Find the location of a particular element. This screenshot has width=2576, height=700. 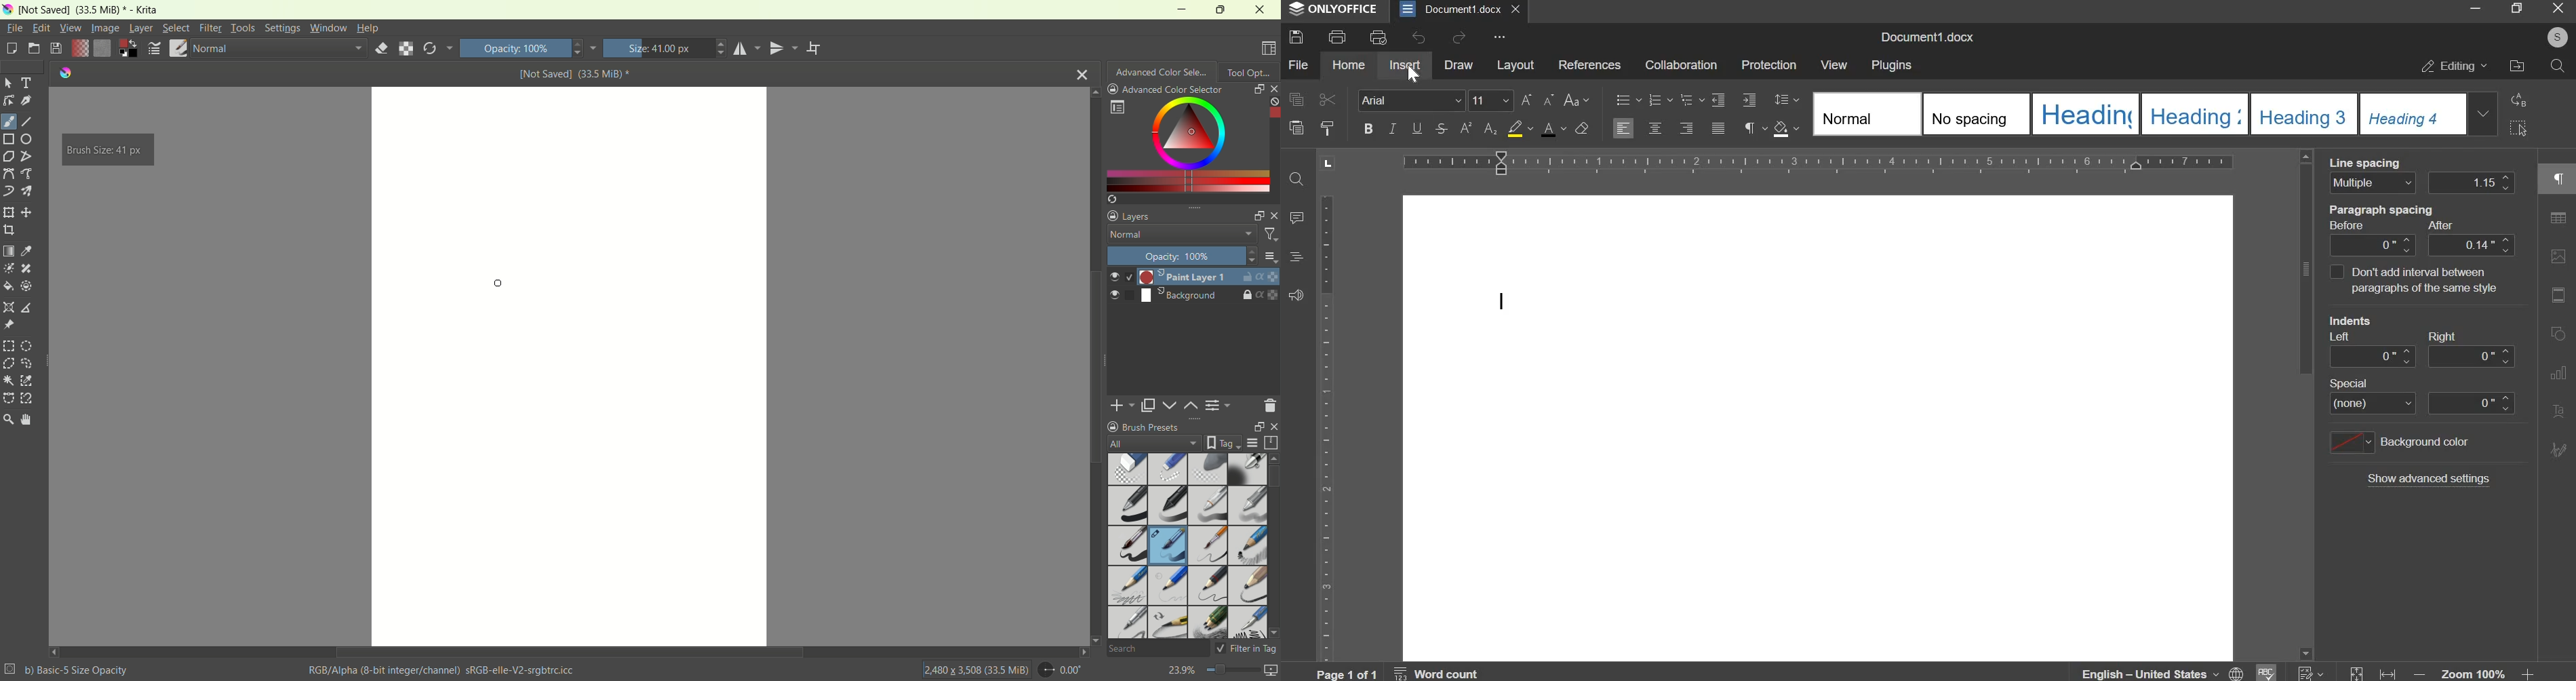

comment is located at coordinates (1297, 217).